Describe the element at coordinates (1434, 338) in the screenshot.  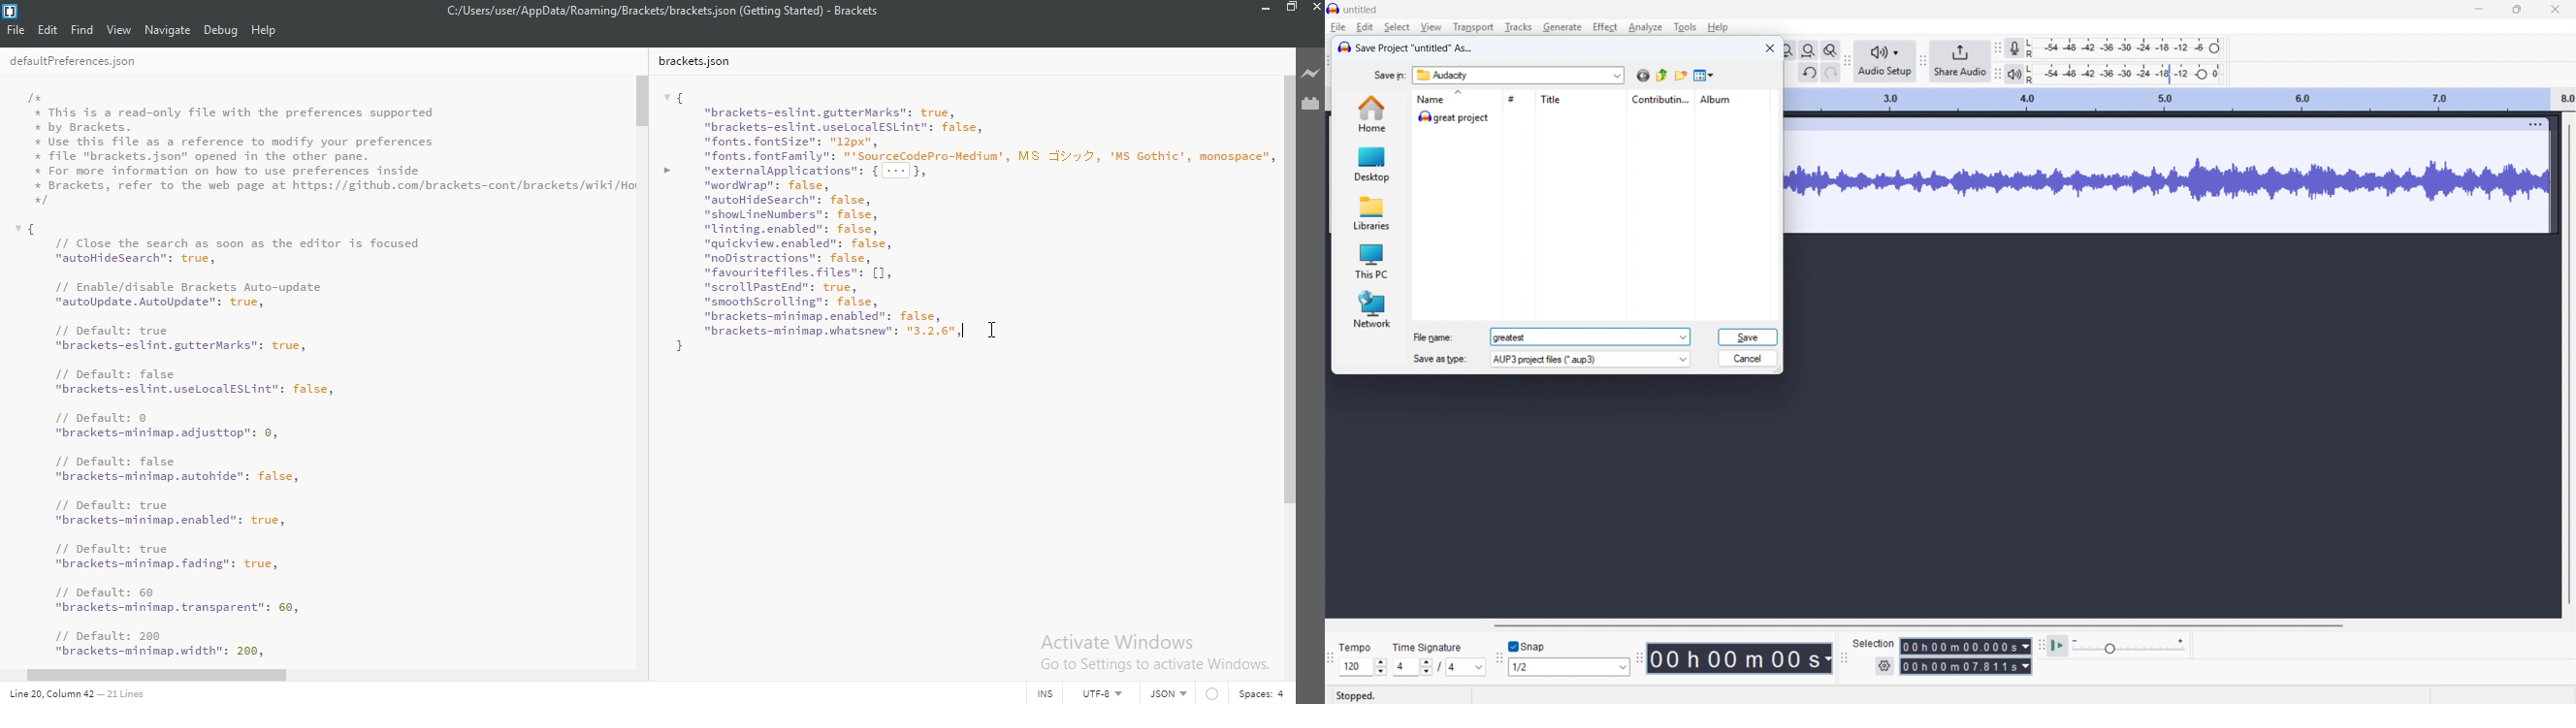
I see `file name` at that location.